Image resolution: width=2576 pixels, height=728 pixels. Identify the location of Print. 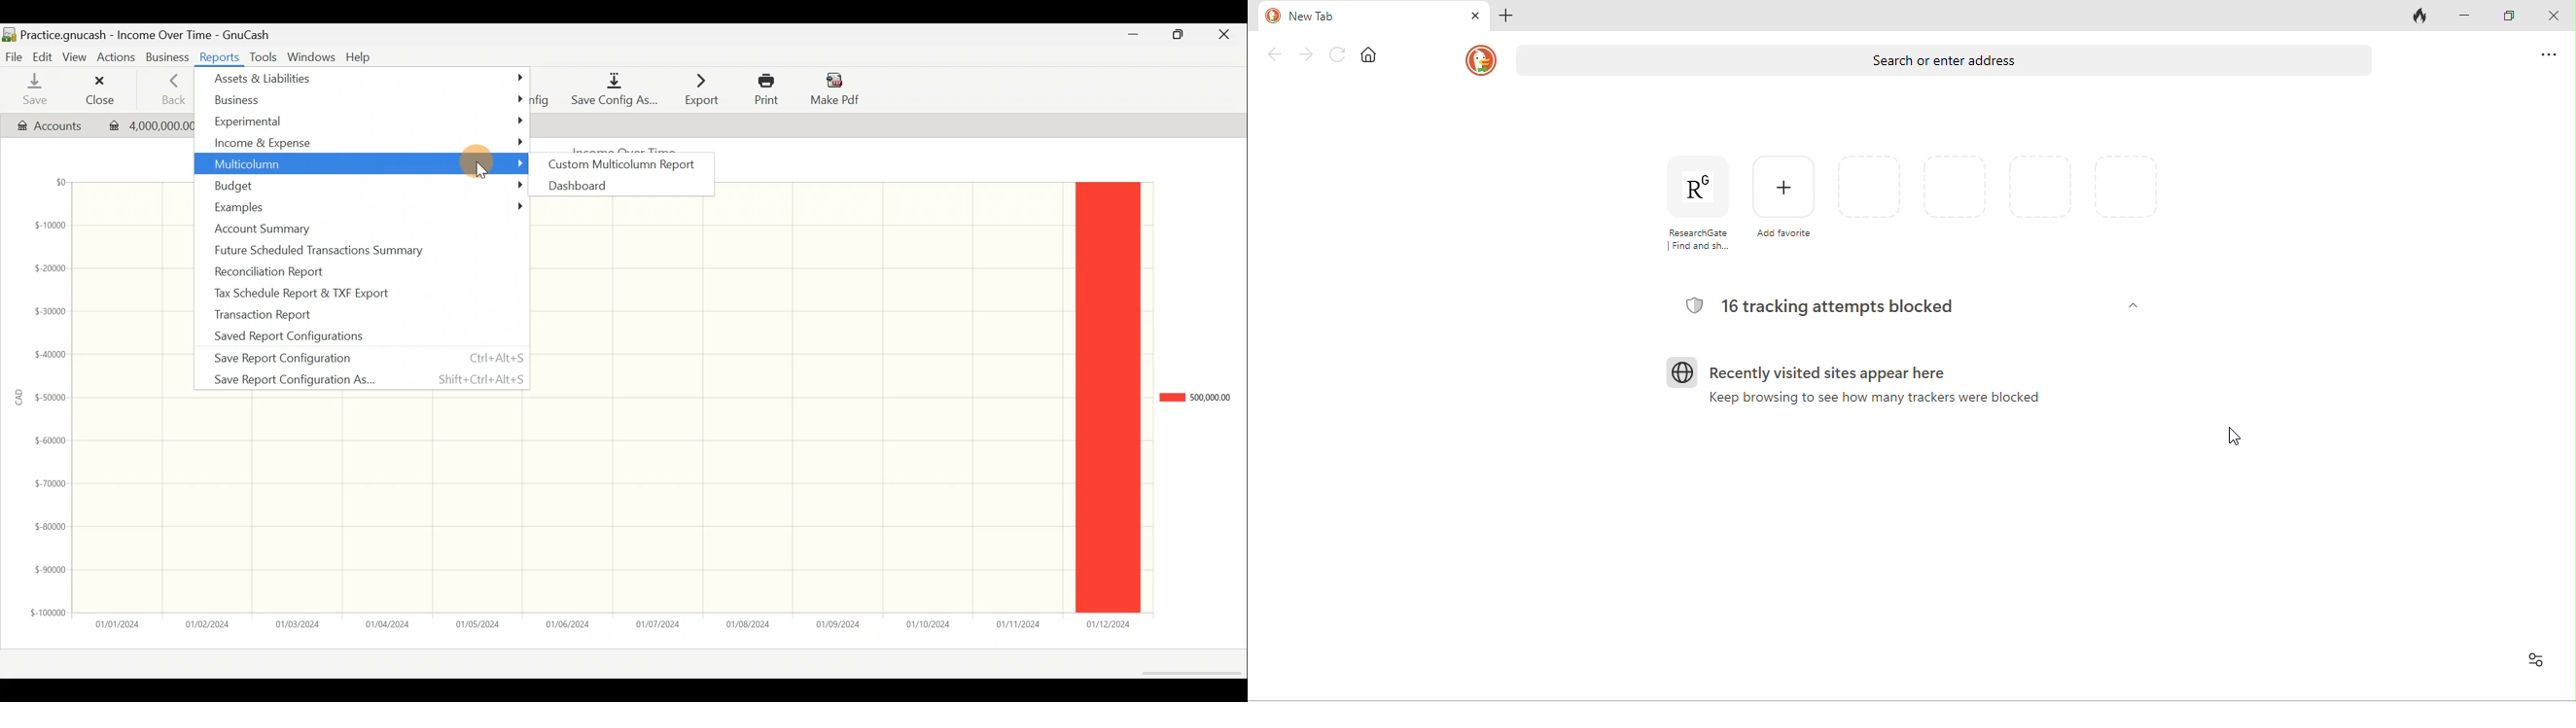
(763, 89).